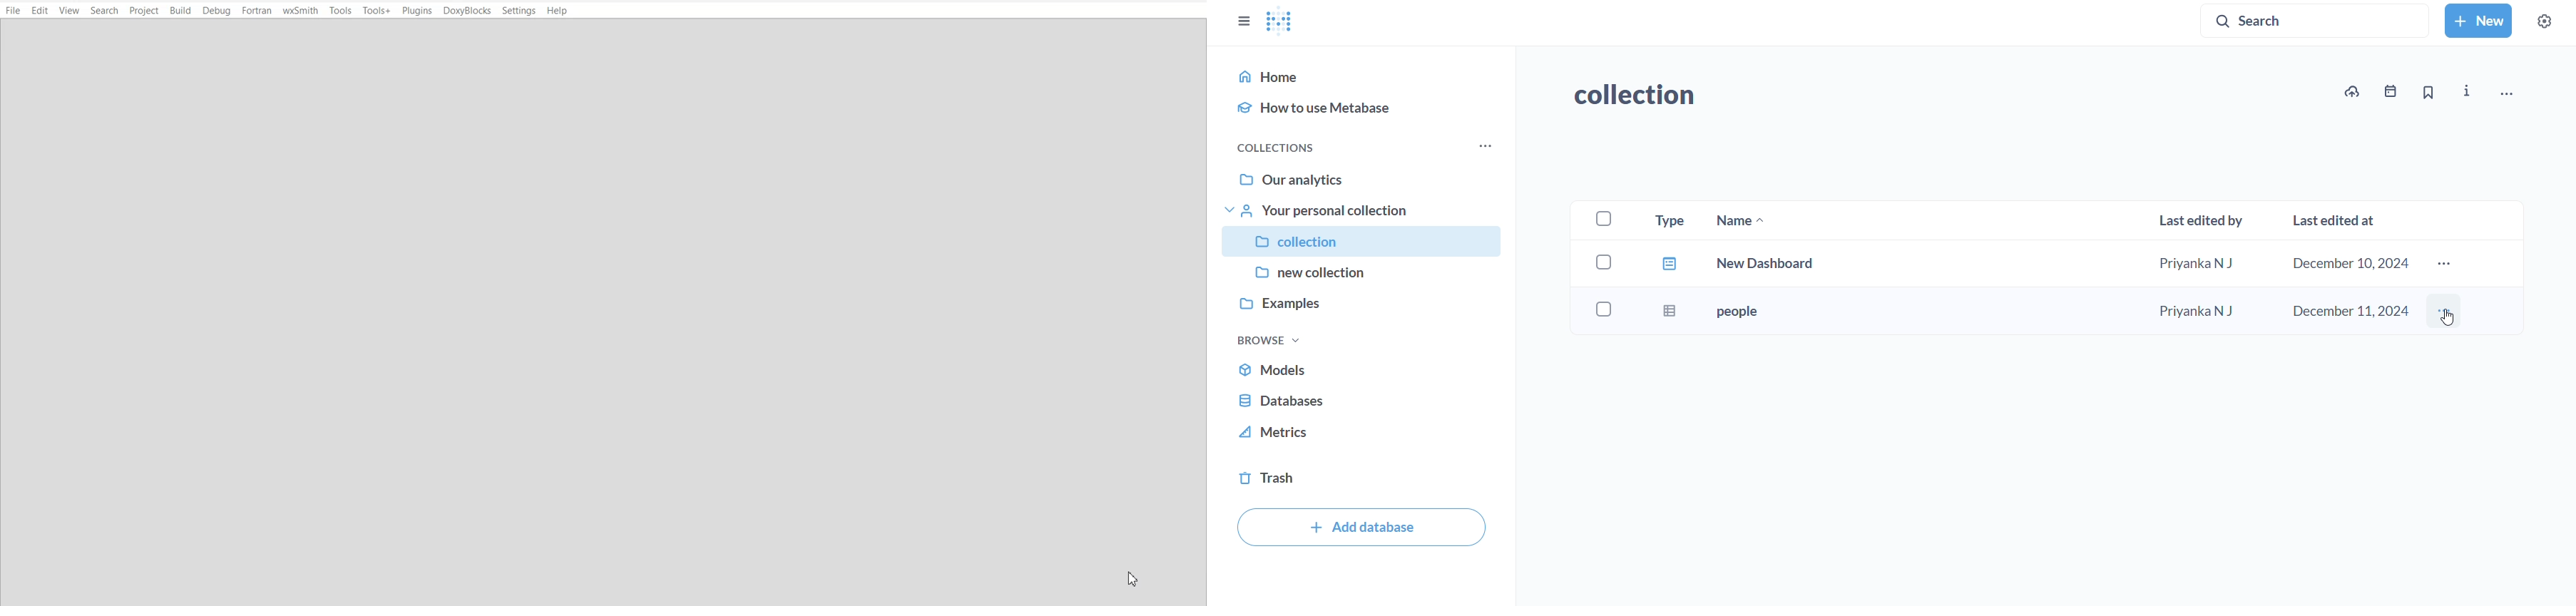 This screenshot has width=2576, height=616. What do you see at coordinates (1366, 478) in the screenshot?
I see `trash` at bounding box center [1366, 478].